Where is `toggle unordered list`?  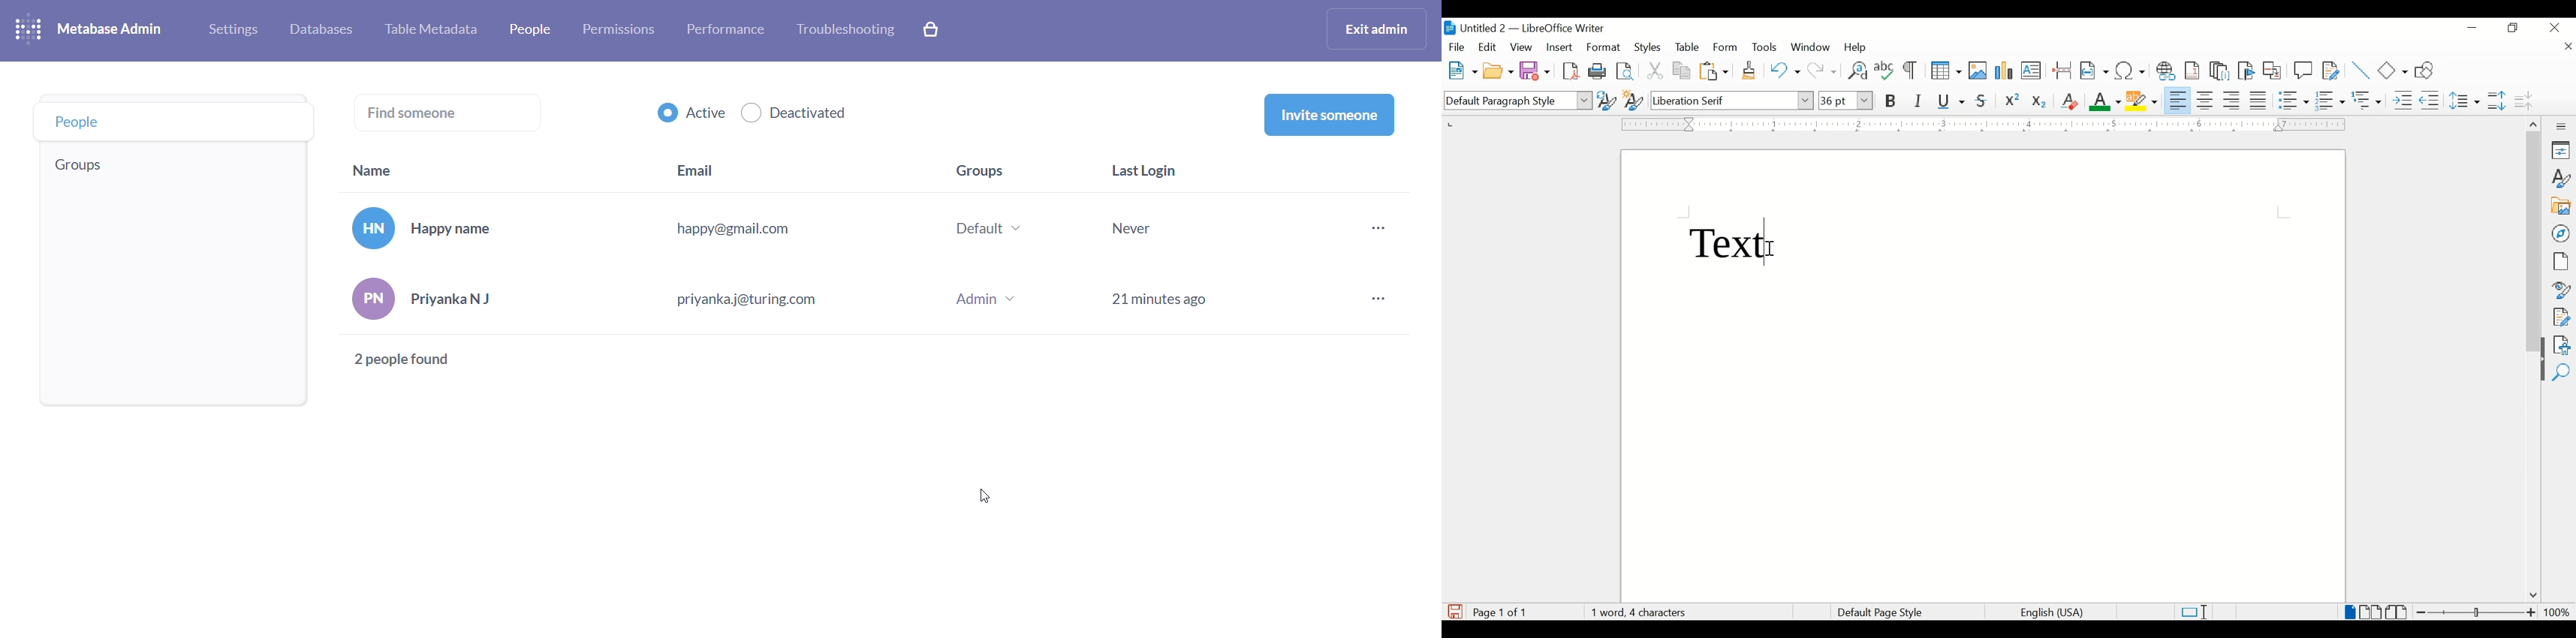 toggle unordered list is located at coordinates (2294, 100).